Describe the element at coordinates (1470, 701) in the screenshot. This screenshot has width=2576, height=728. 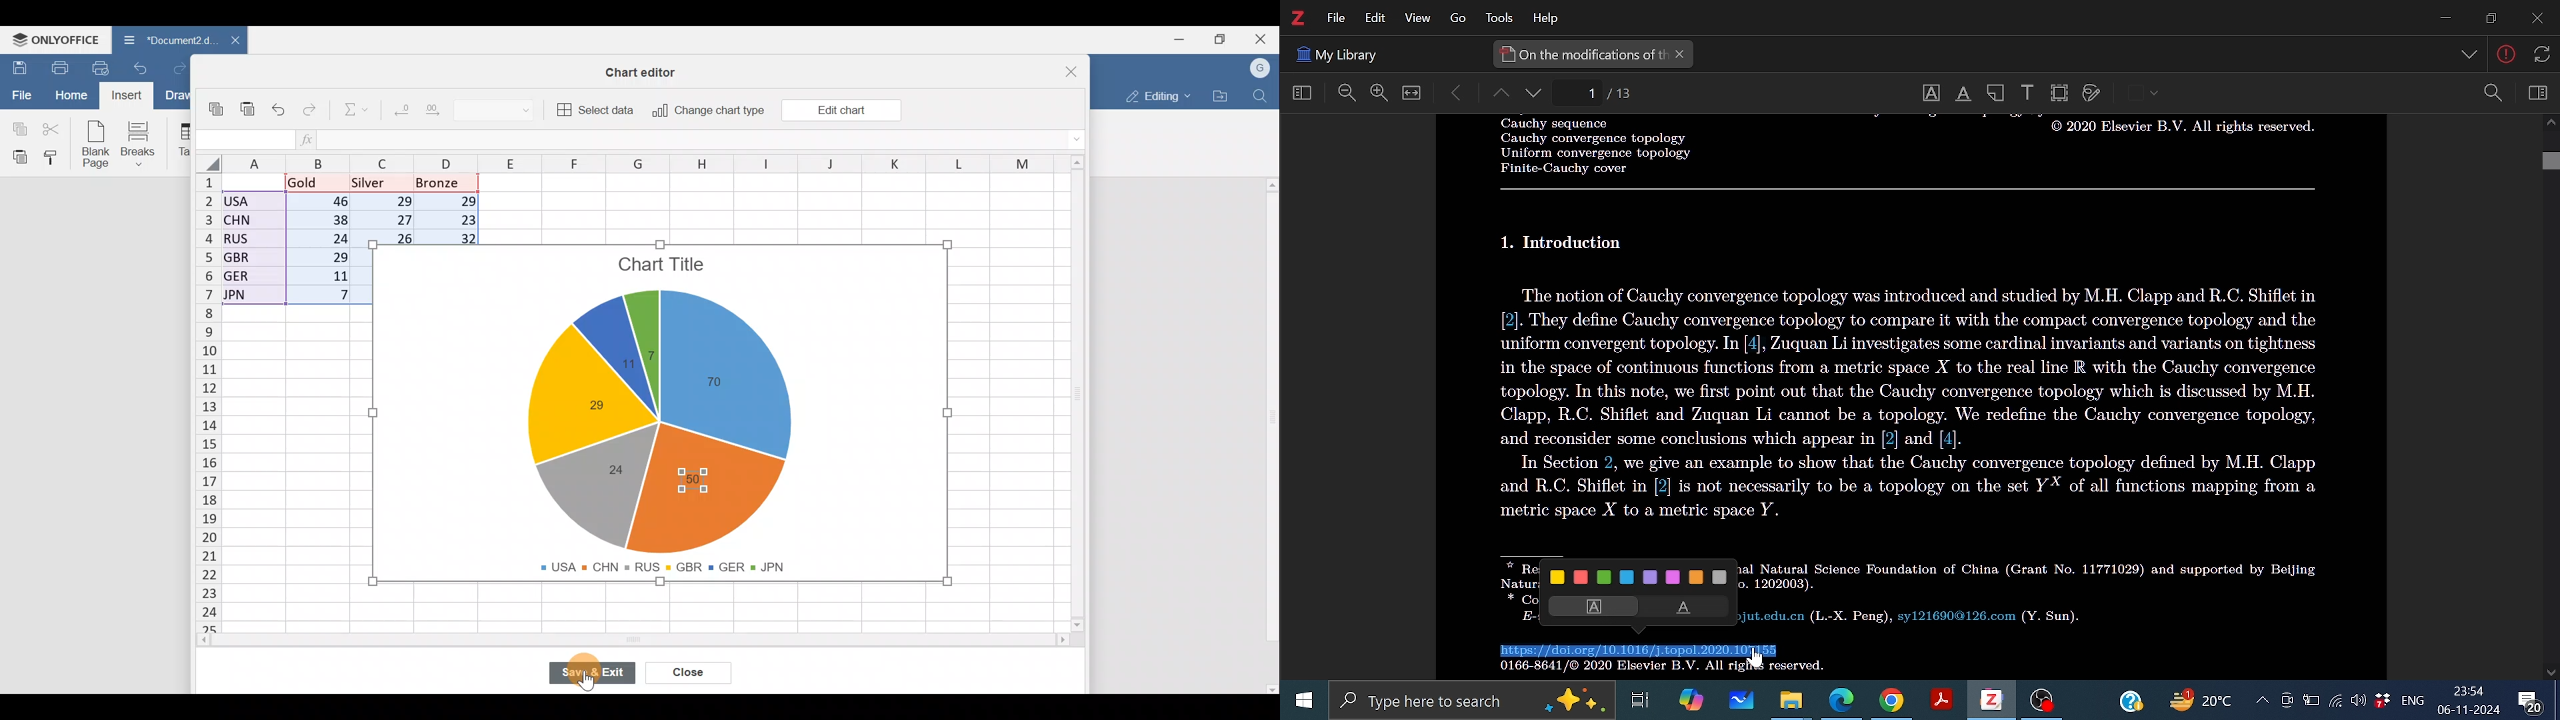
I see `Type here to serach` at that location.